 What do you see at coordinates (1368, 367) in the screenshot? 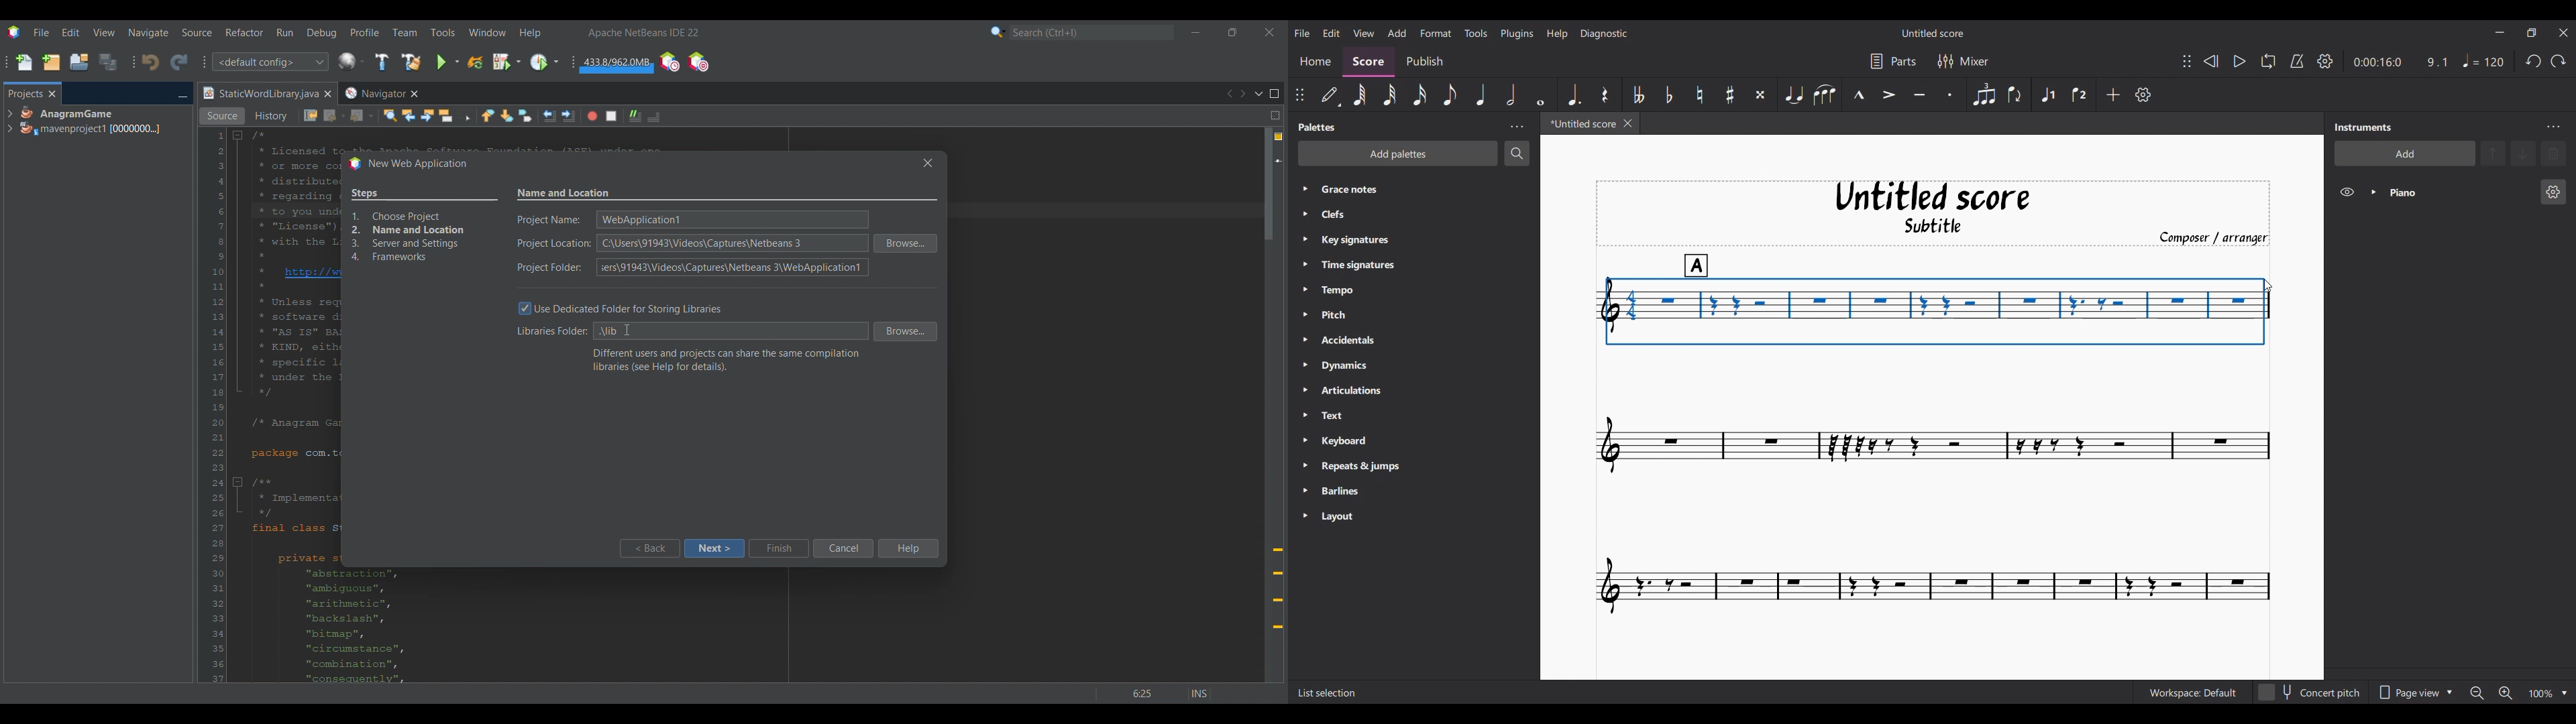
I see `Dynamics` at bounding box center [1368, 367].